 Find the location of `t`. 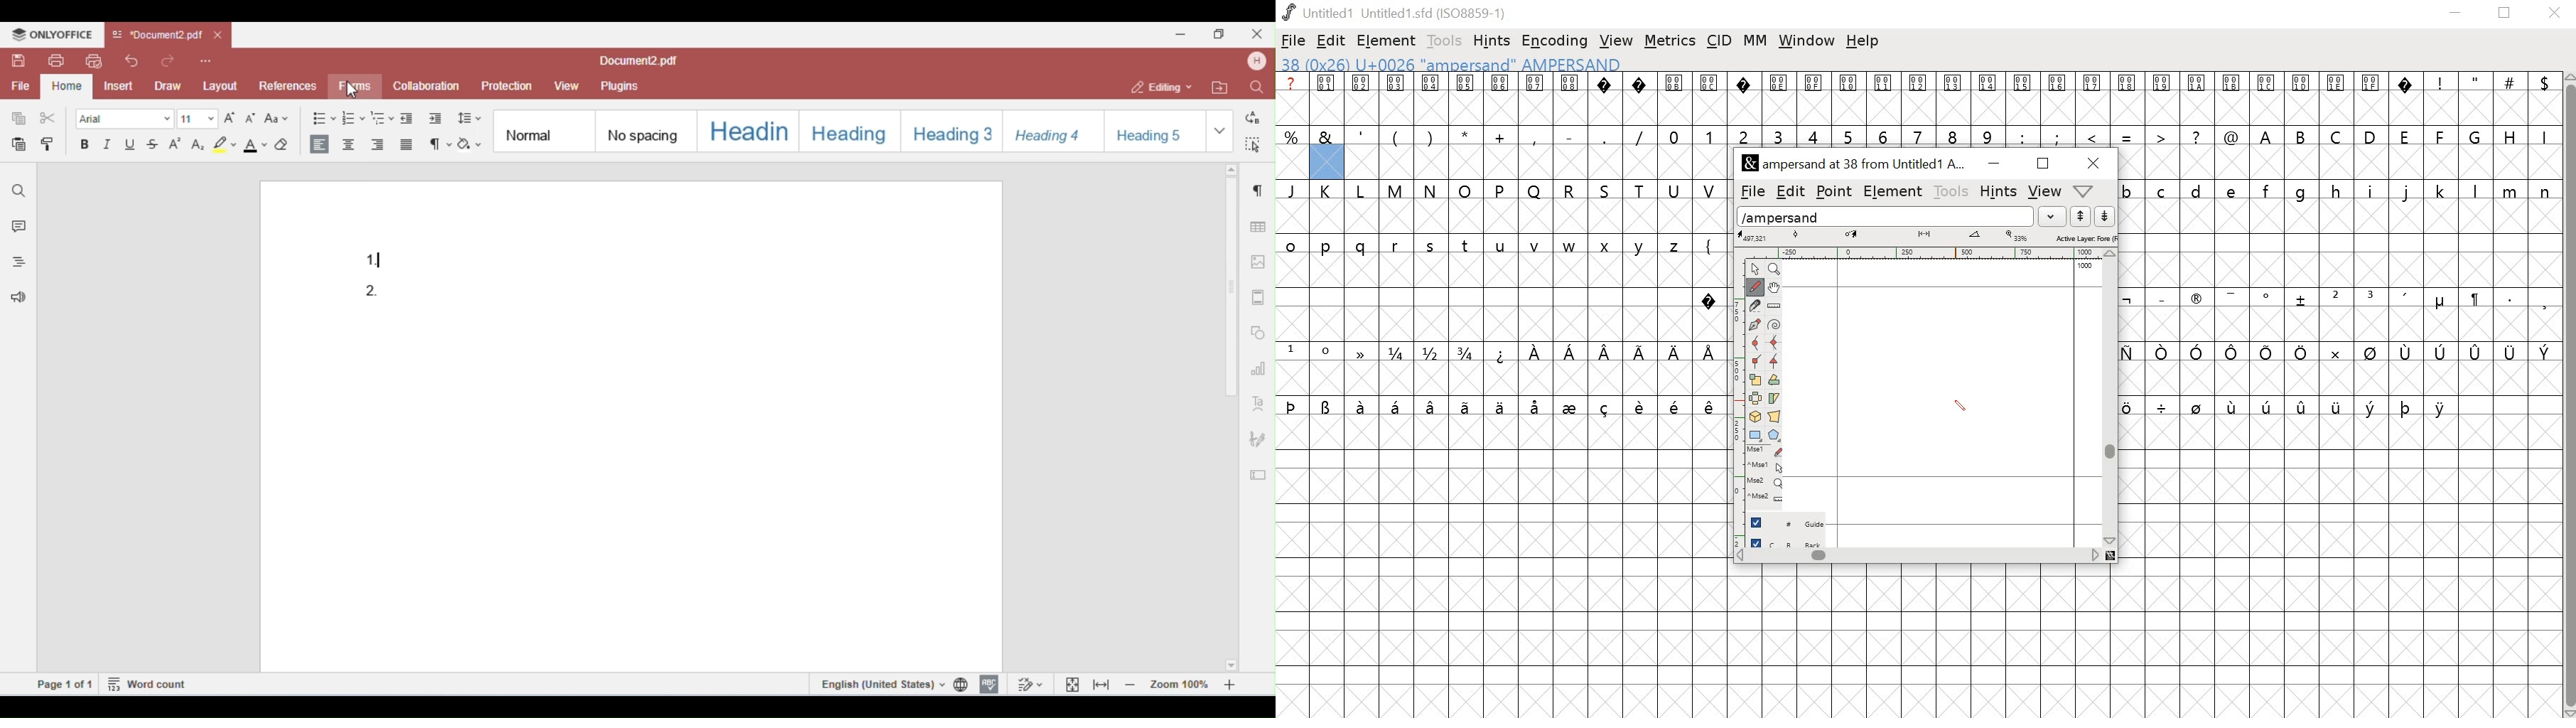

t is located at coordinates (1466, 246).